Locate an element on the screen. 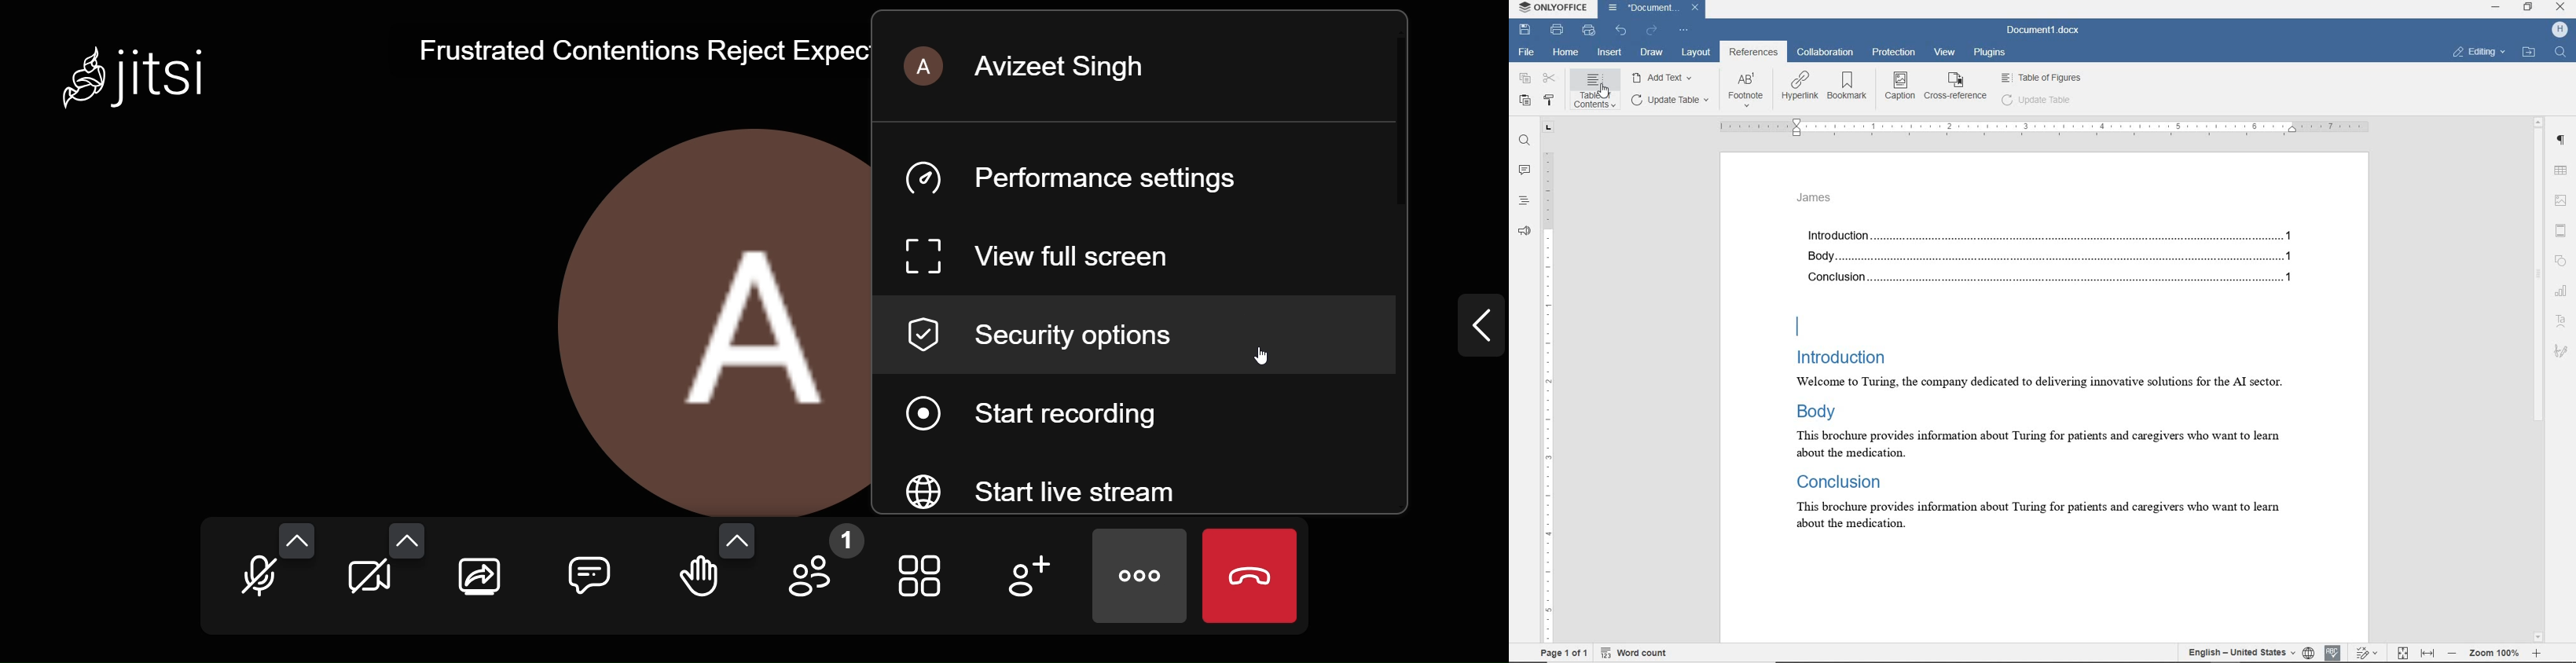  shapes is located at coordinates (2561, 260).